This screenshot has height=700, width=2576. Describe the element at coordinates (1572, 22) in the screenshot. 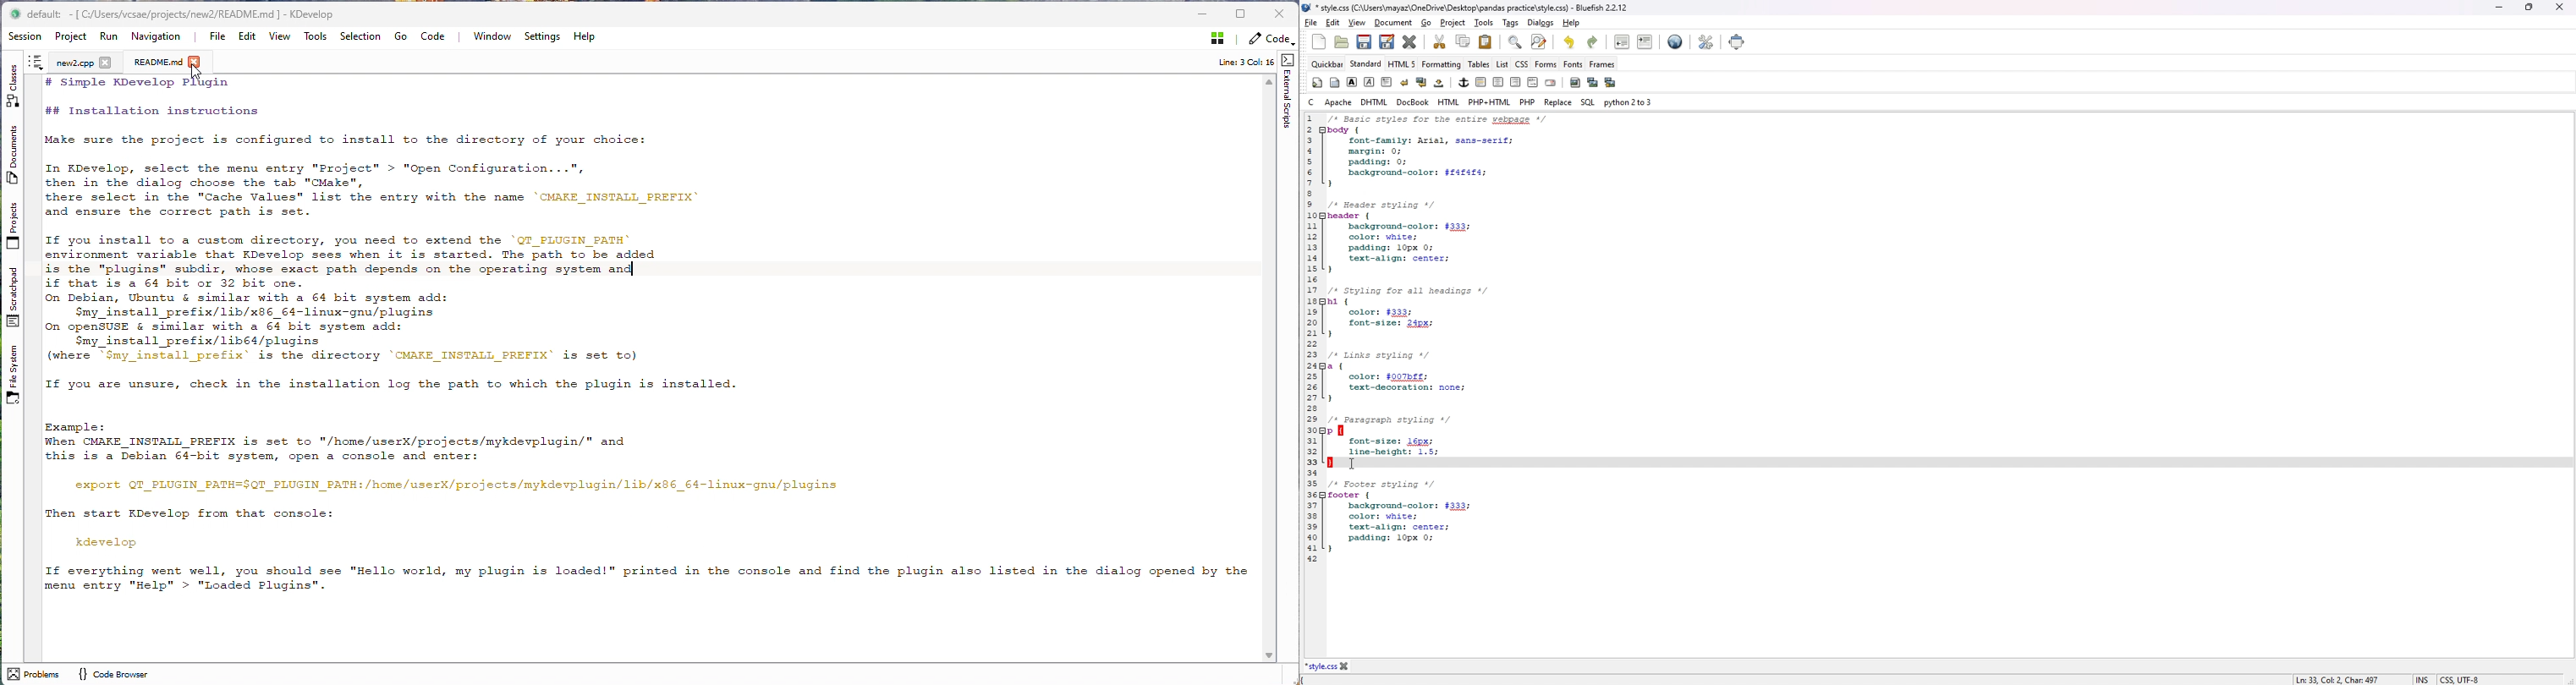

I see `help` at that location.